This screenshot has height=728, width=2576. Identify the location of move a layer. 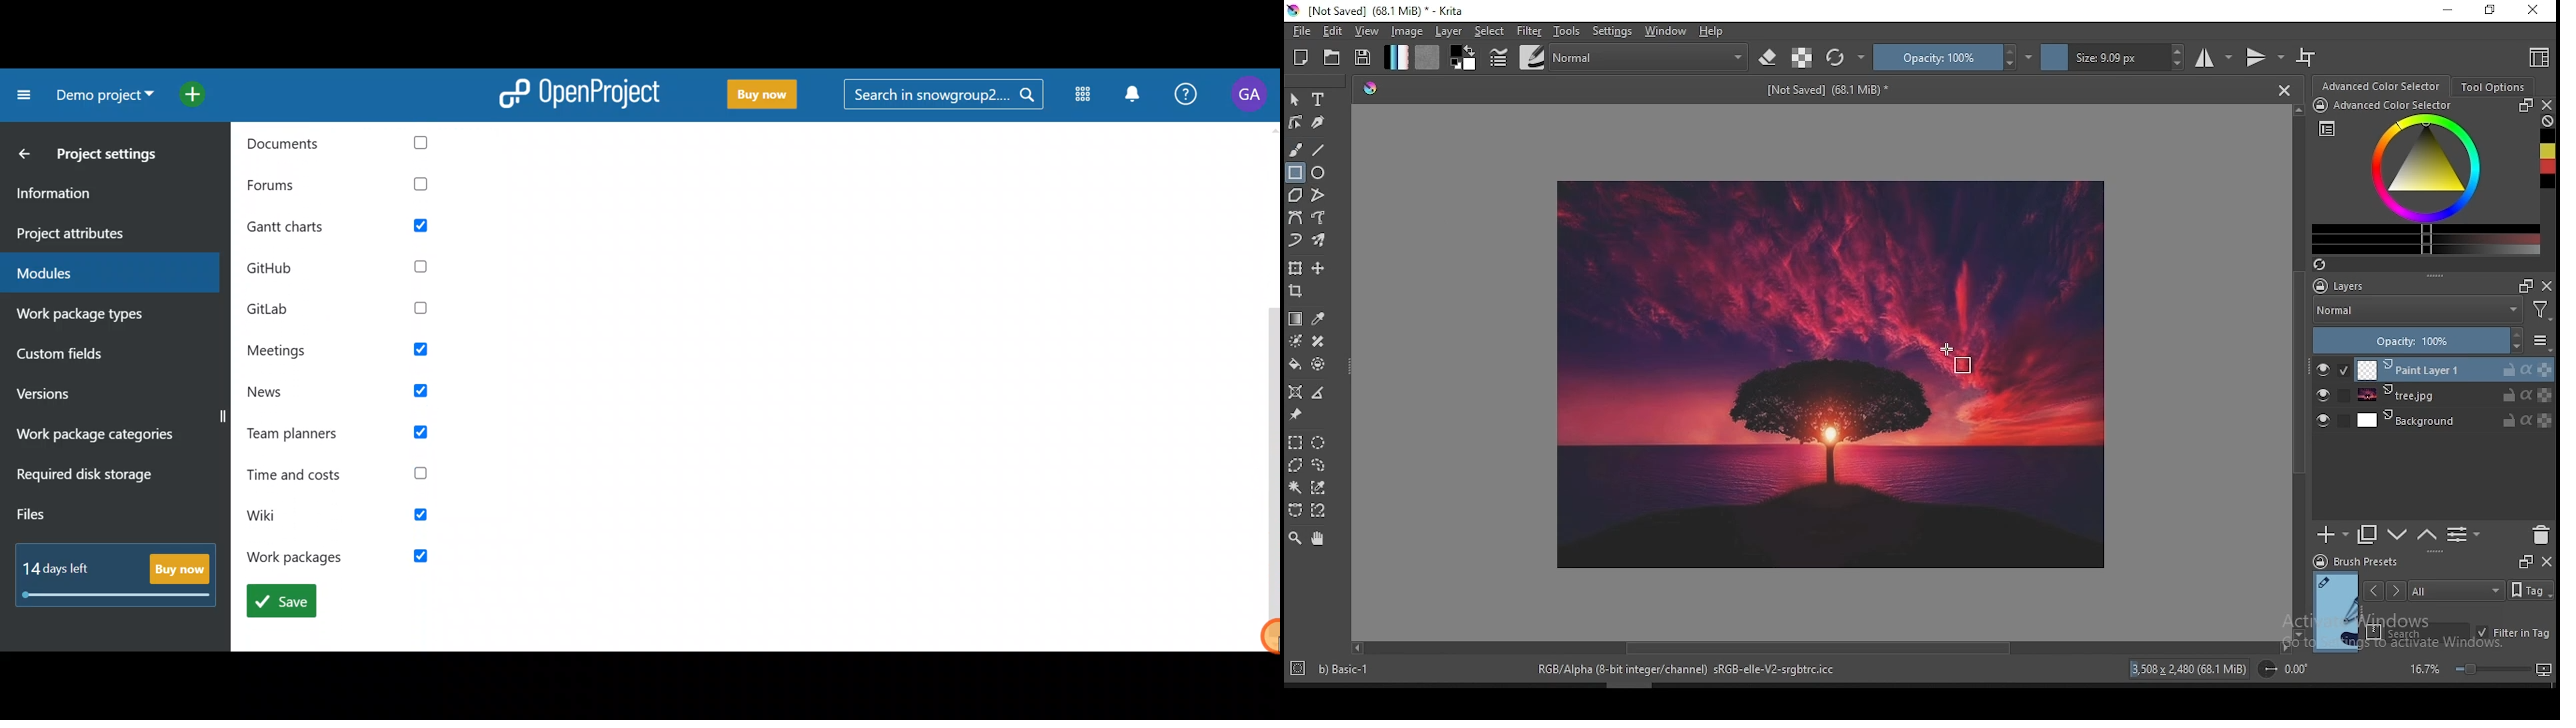
(1318, 269).